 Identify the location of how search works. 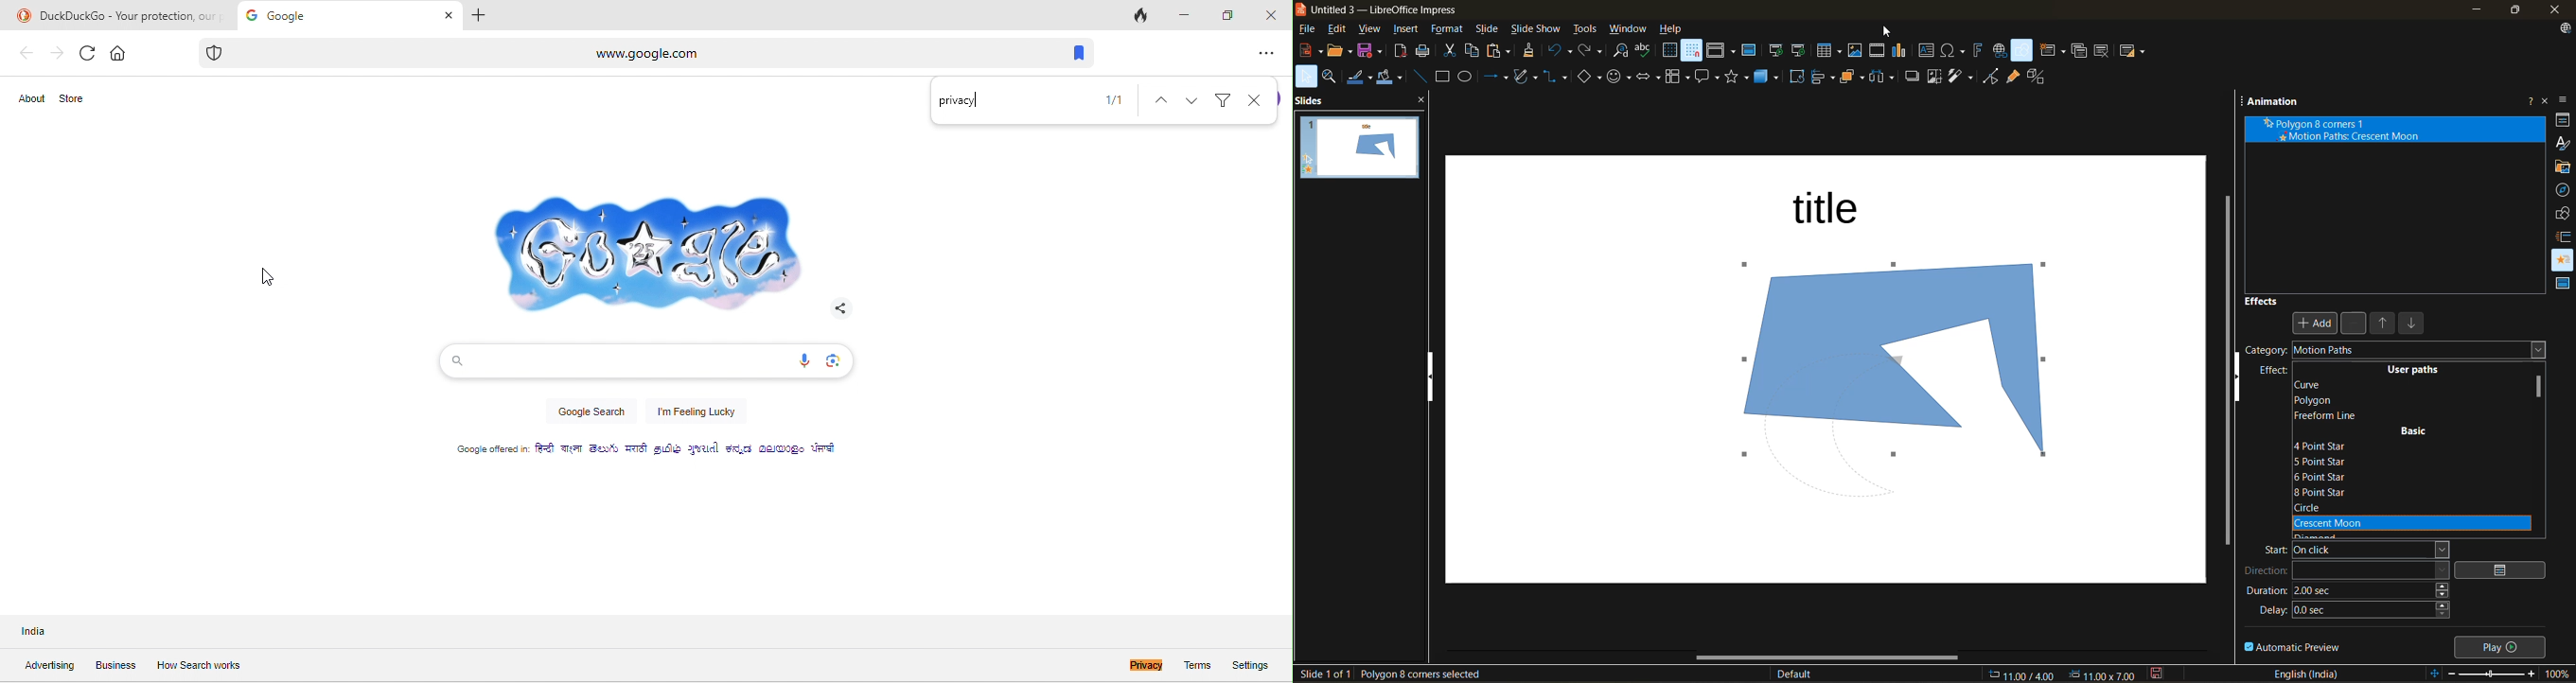
(198, 664).